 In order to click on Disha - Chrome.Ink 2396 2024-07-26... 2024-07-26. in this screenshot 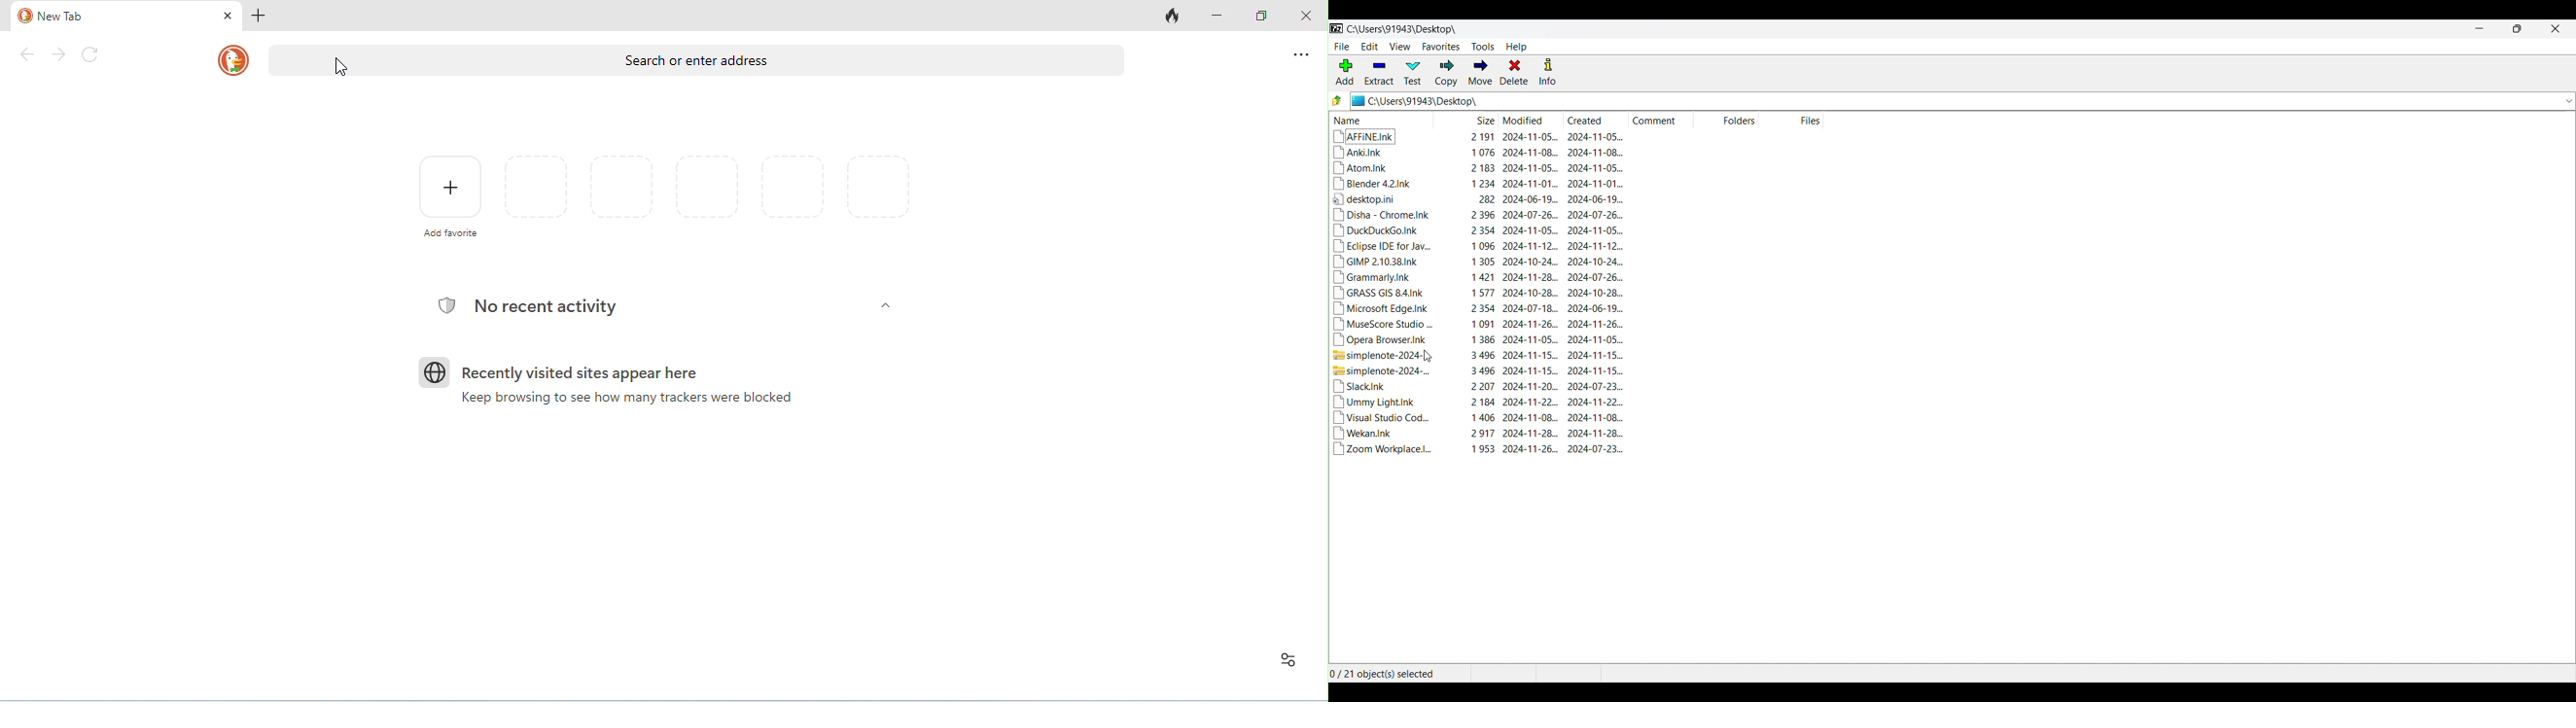, I will do `click(1479, 214)`.